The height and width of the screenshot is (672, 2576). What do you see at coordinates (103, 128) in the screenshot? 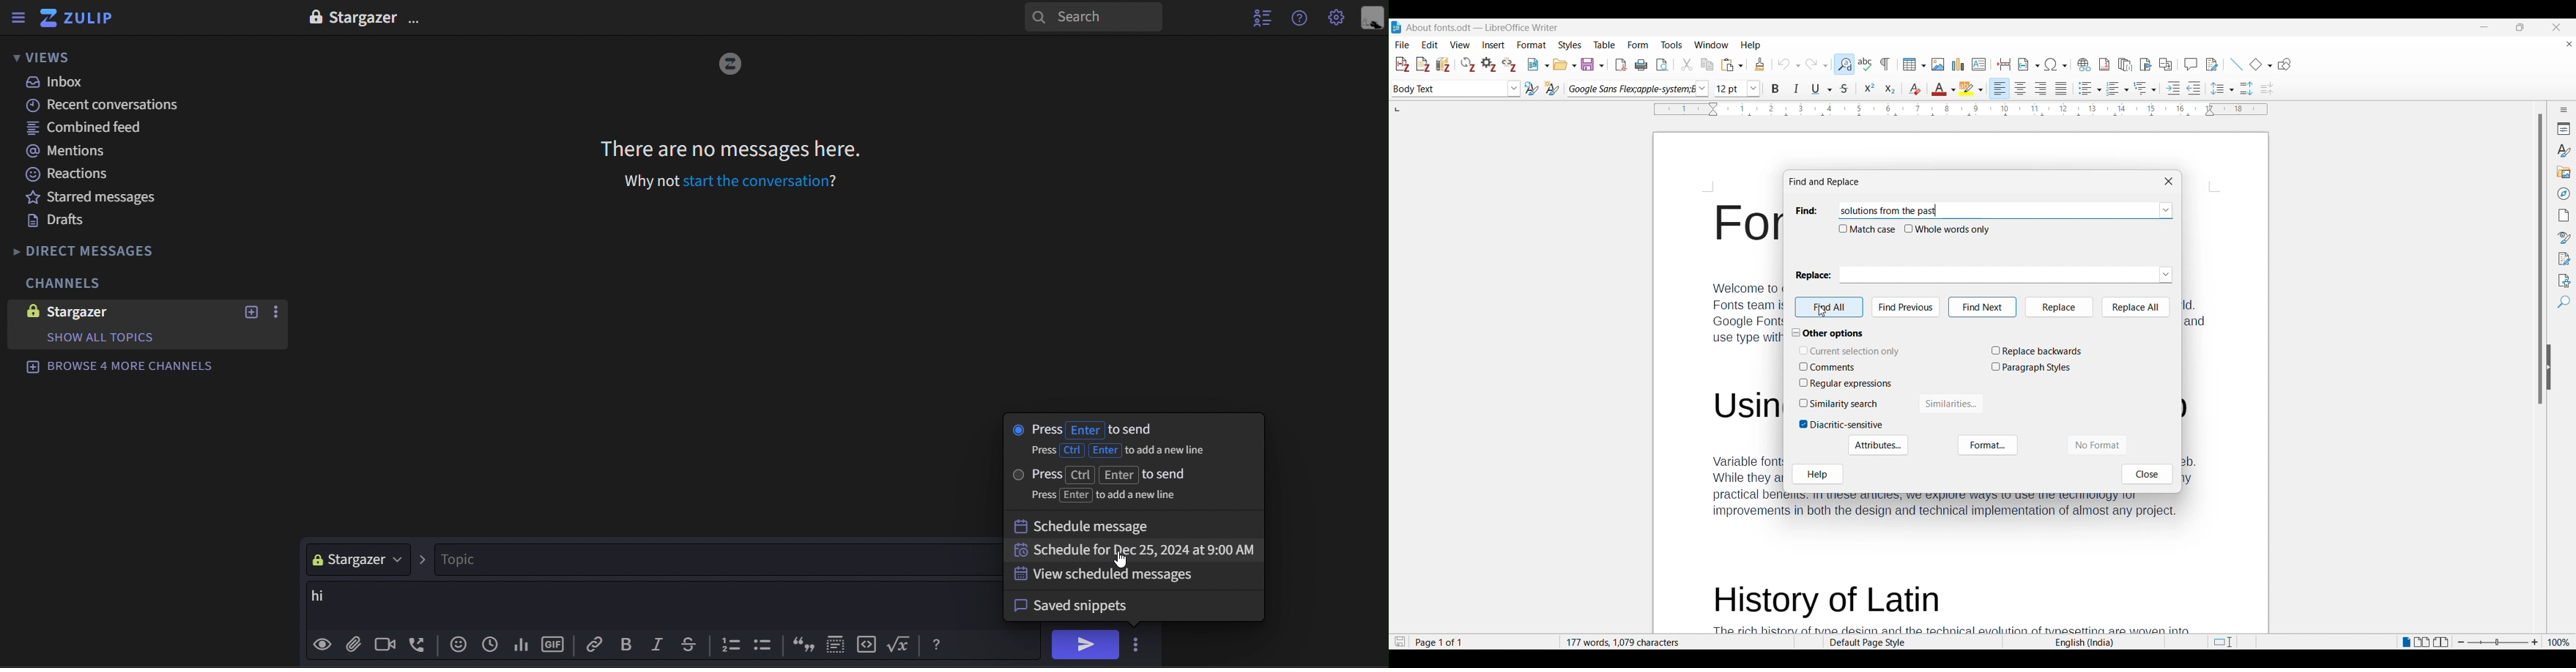
I see `combined feed` at bounding box center [103, 128].